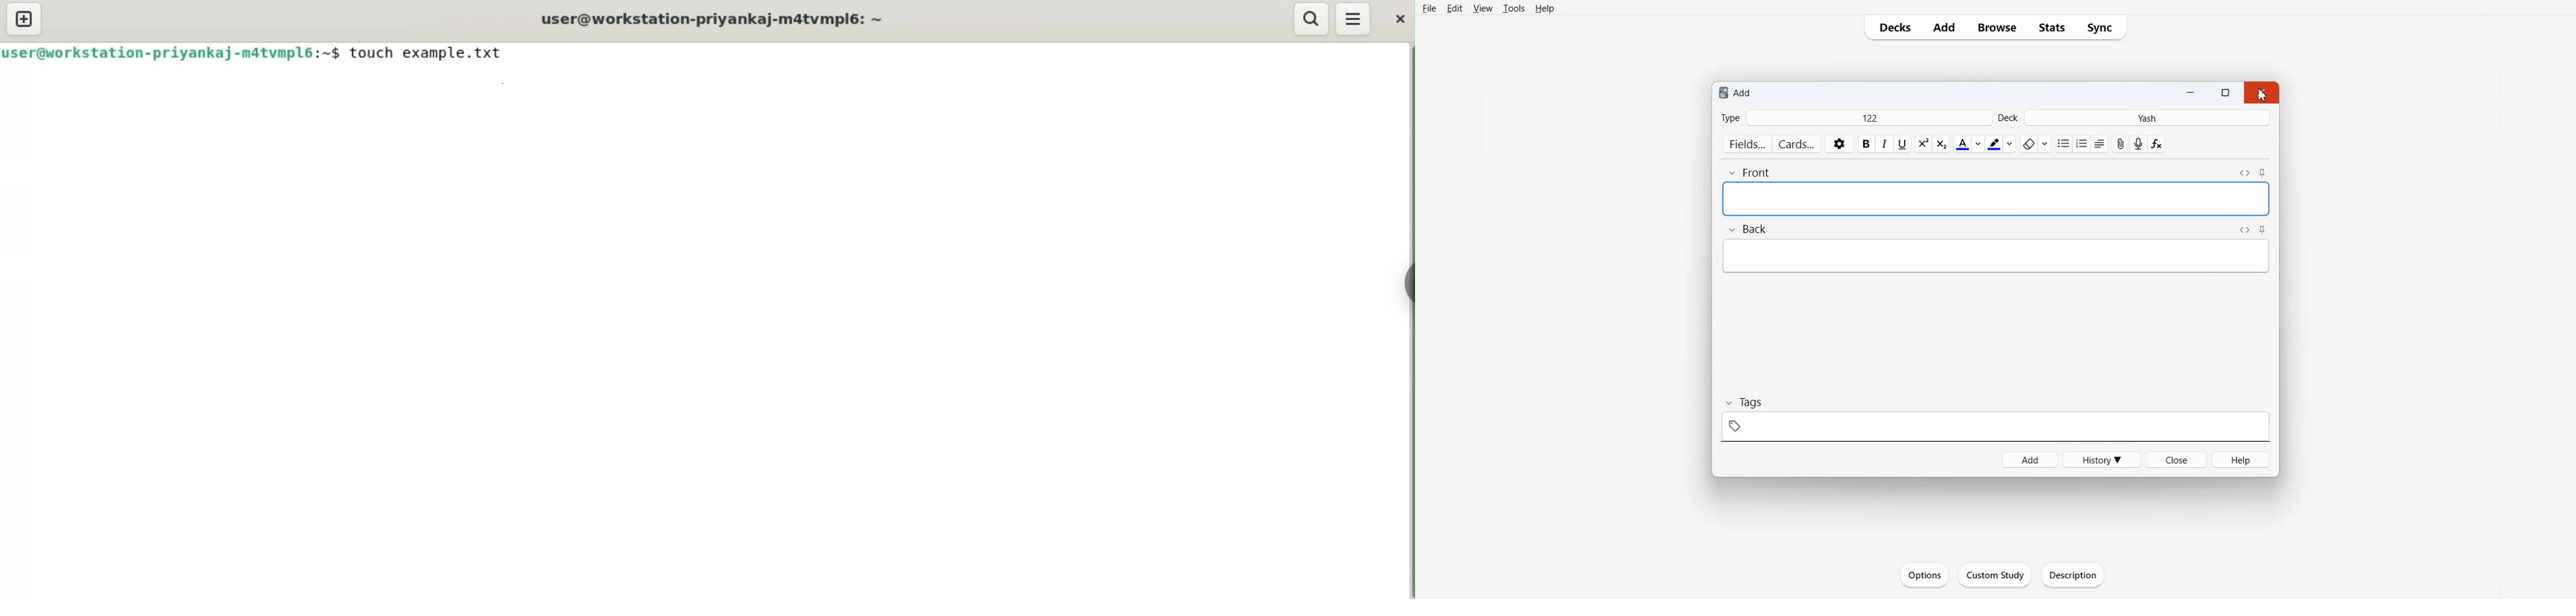 The image size is (2576, 616). Describe the element at coordinates (2260, 91) in the screenshot. I see `Close` at that location.